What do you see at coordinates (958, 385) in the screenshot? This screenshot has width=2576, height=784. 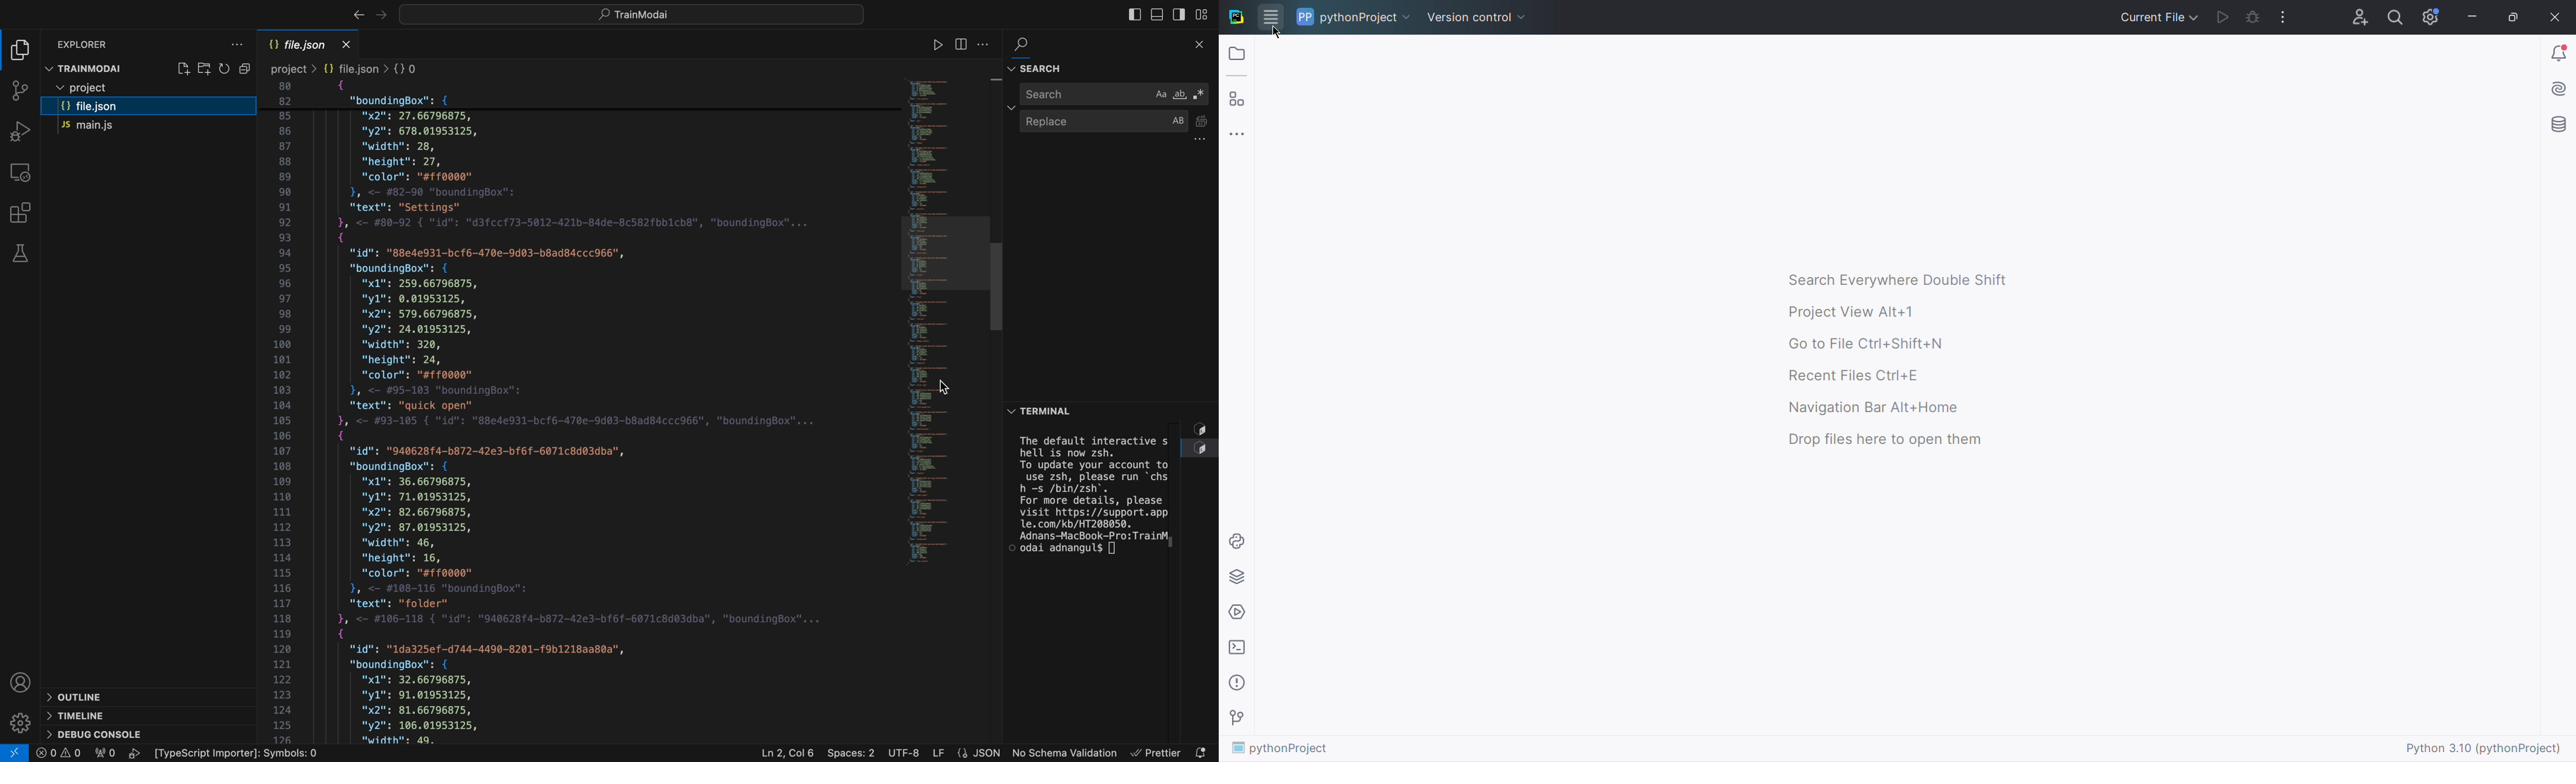 I see `cursor` at bounding box center [958, 385].